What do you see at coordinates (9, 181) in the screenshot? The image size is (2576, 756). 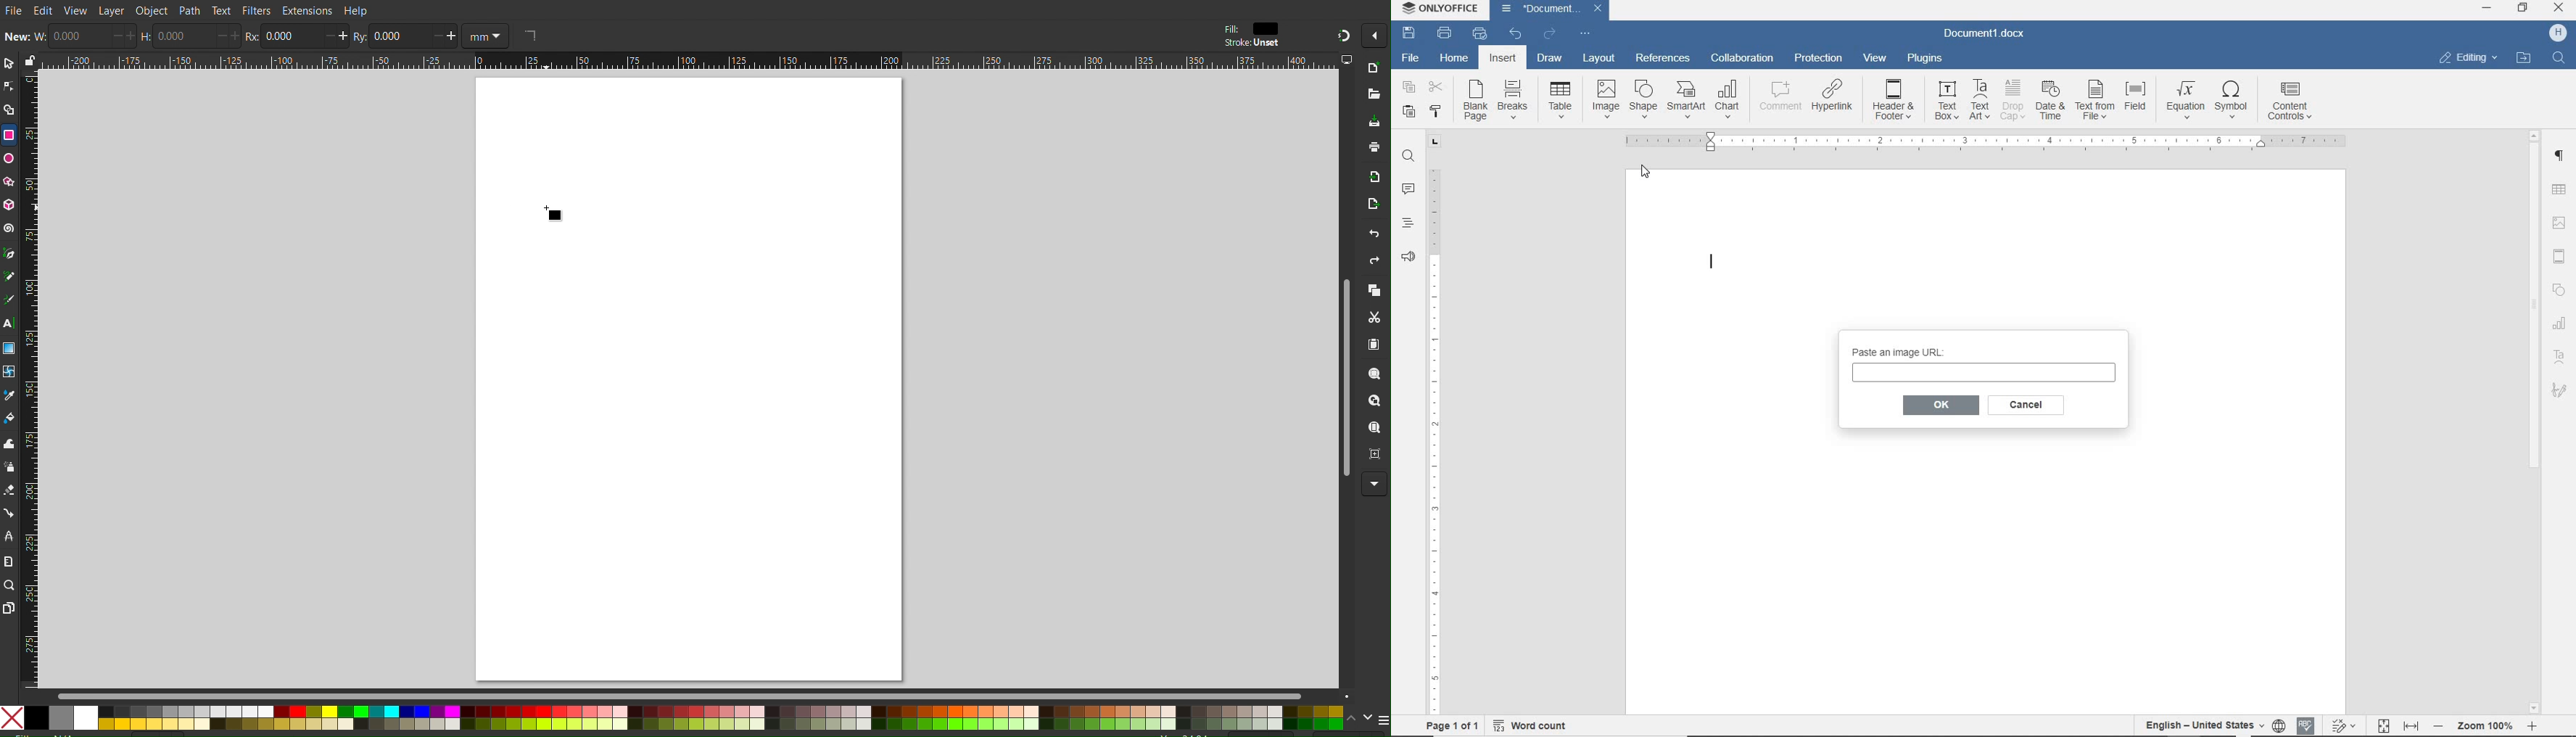 I see `Polygon` at bounding box center [9, 181].